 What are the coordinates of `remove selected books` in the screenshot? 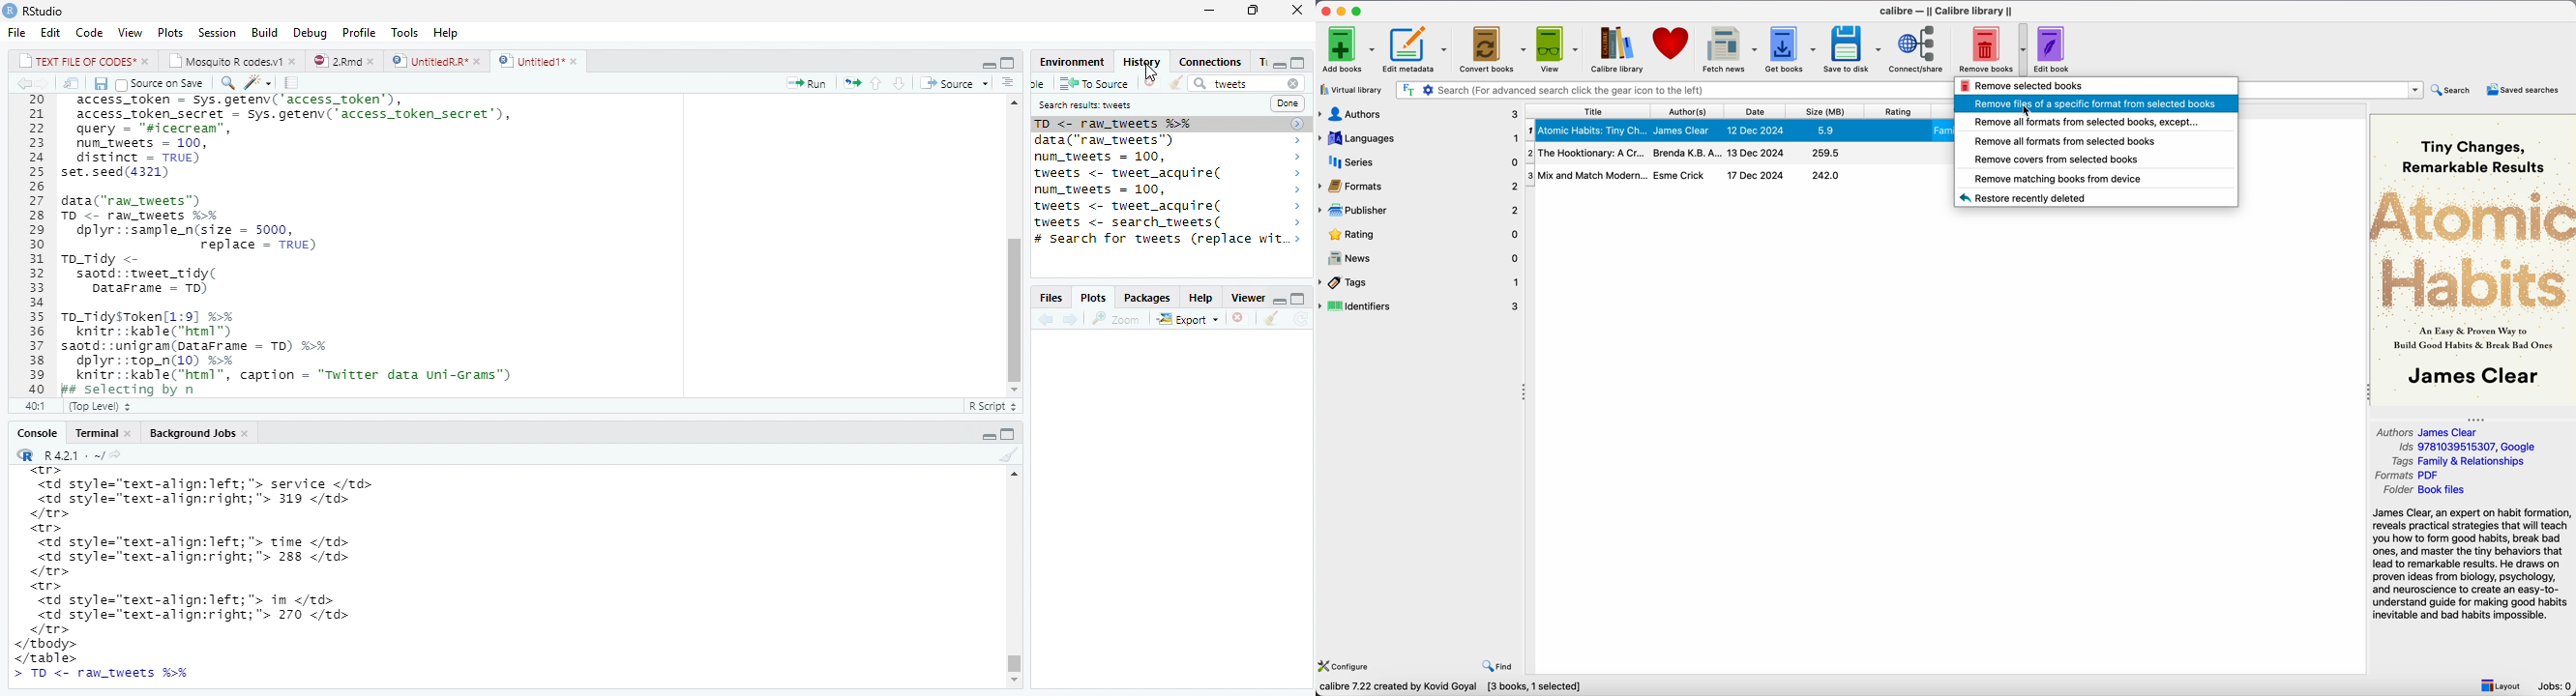 It's located at (2021, 86).